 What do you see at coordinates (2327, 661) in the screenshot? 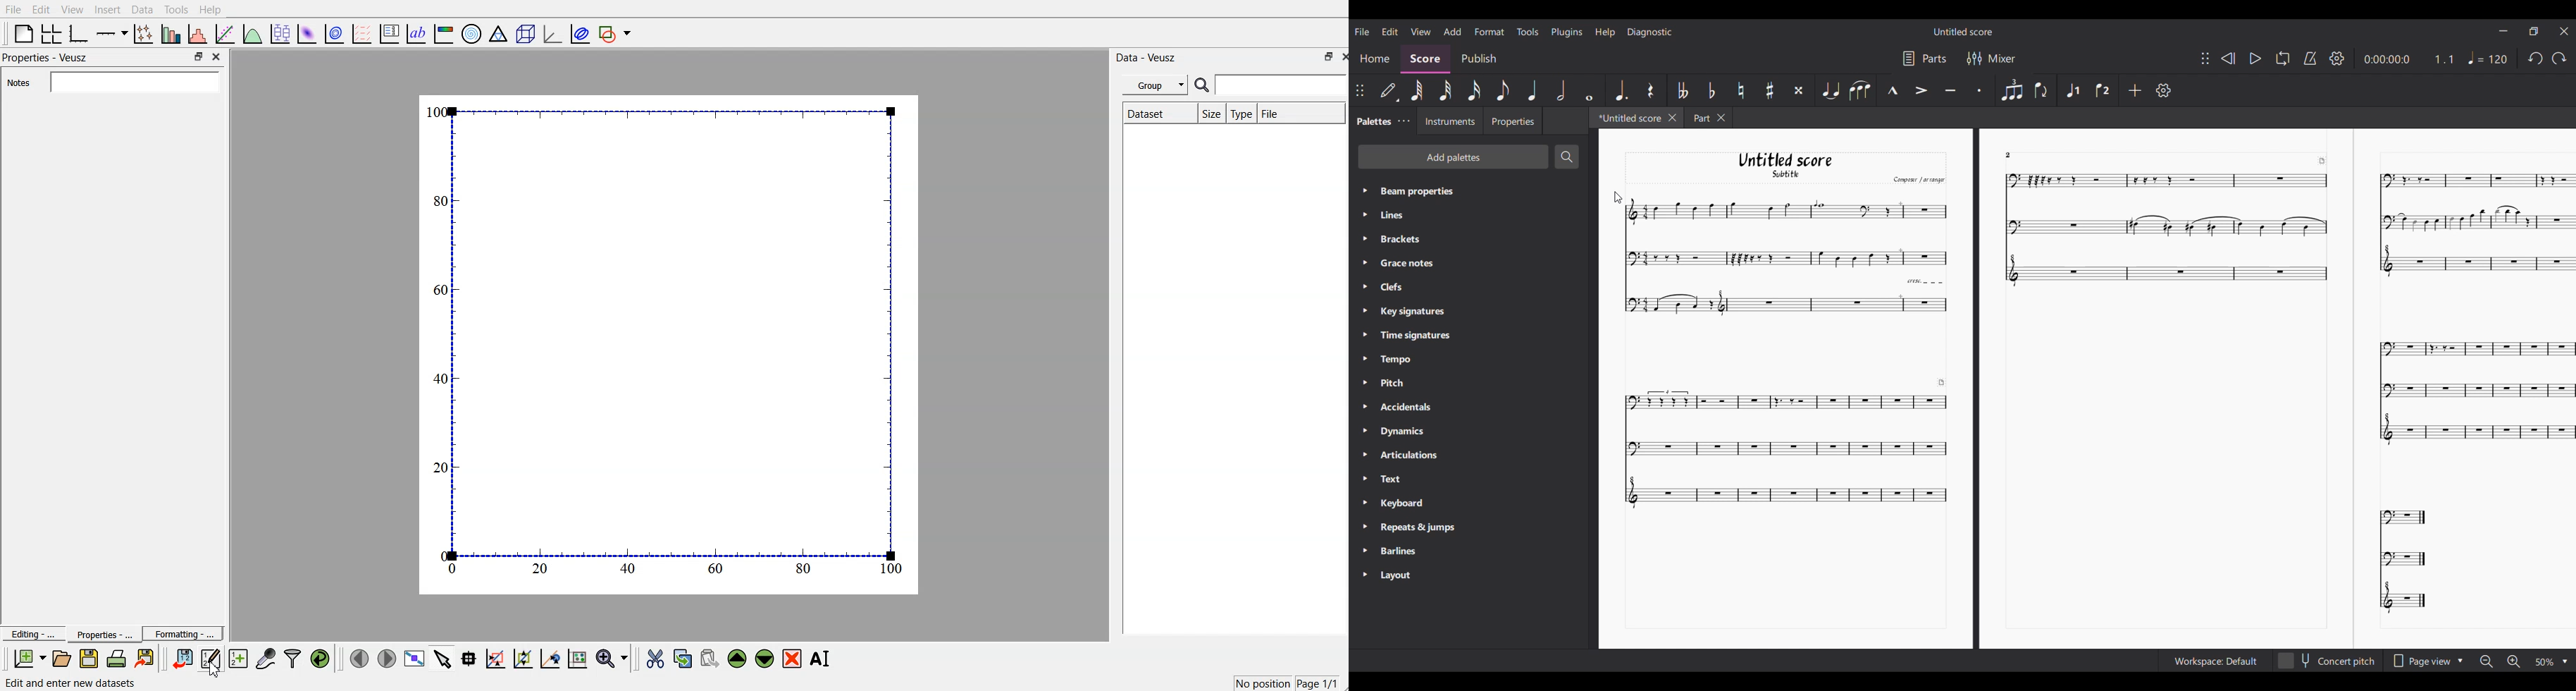
I see `Concert pitch toggle` at bounding box center [2327, 661].